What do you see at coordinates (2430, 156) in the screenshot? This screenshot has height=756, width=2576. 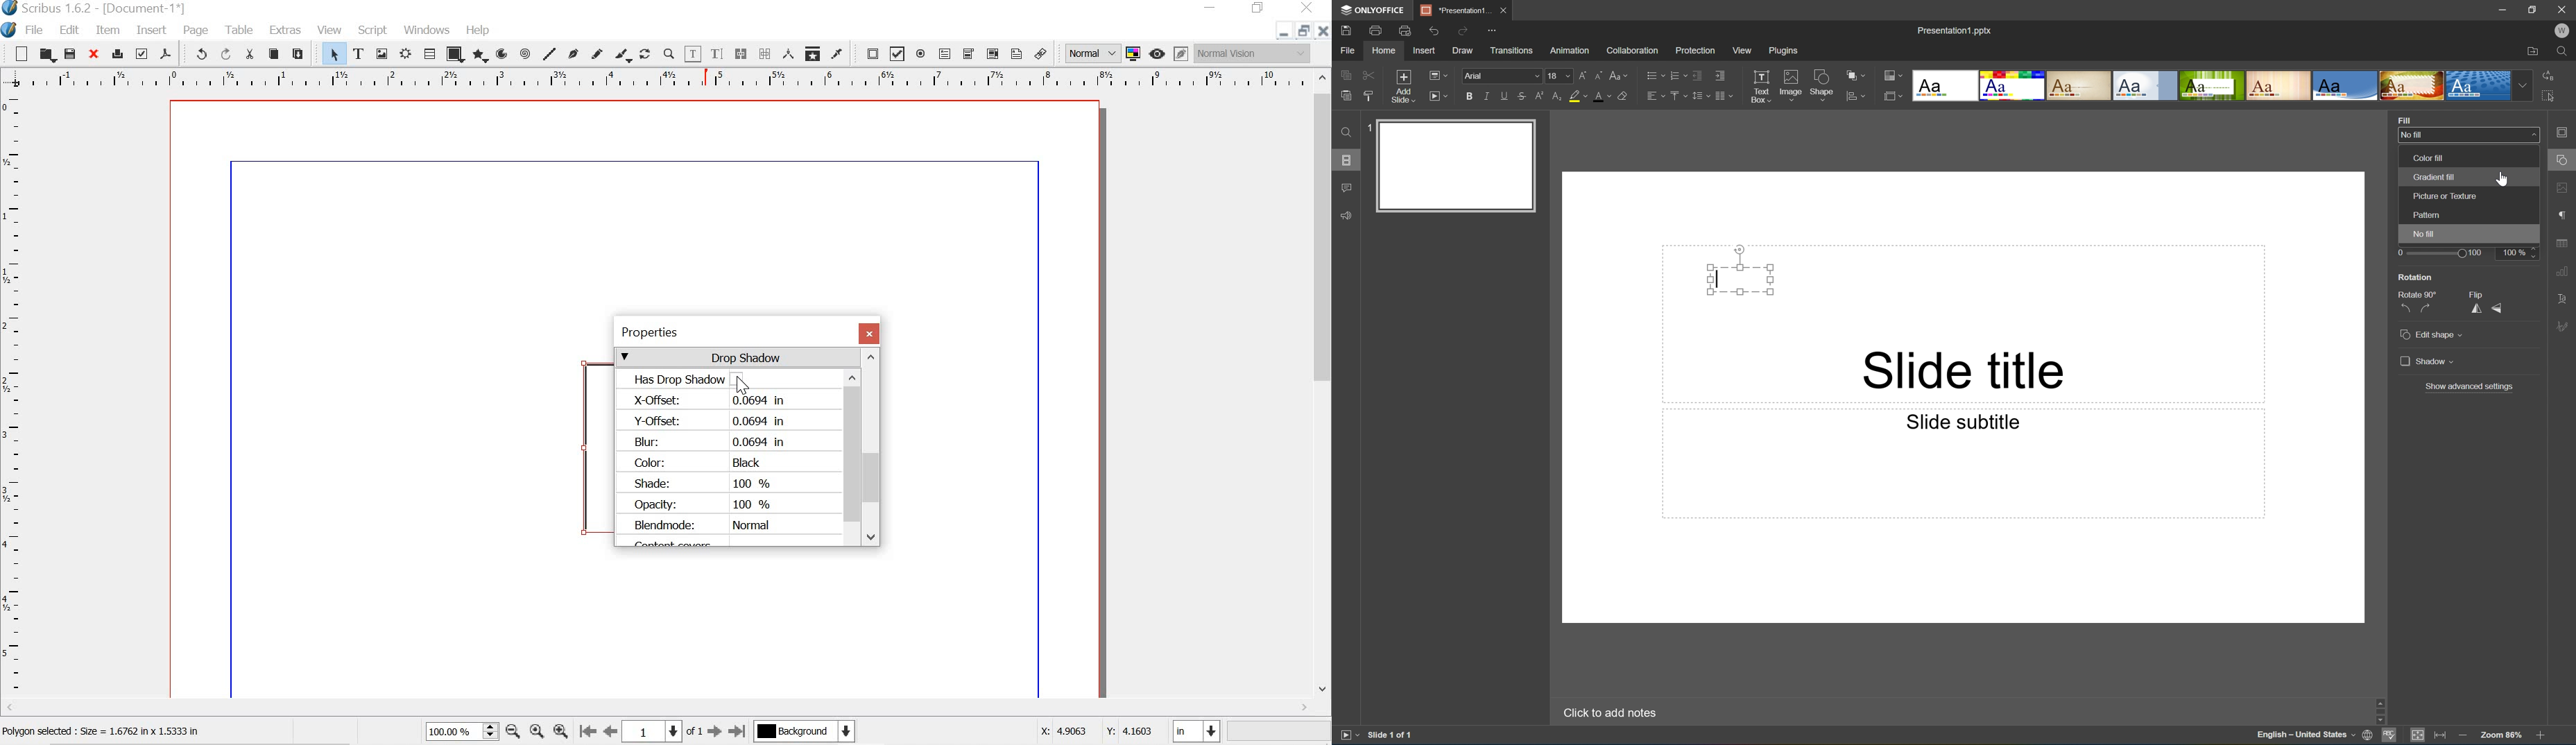 I see `Color fill` at bounding box center [2430, 156].